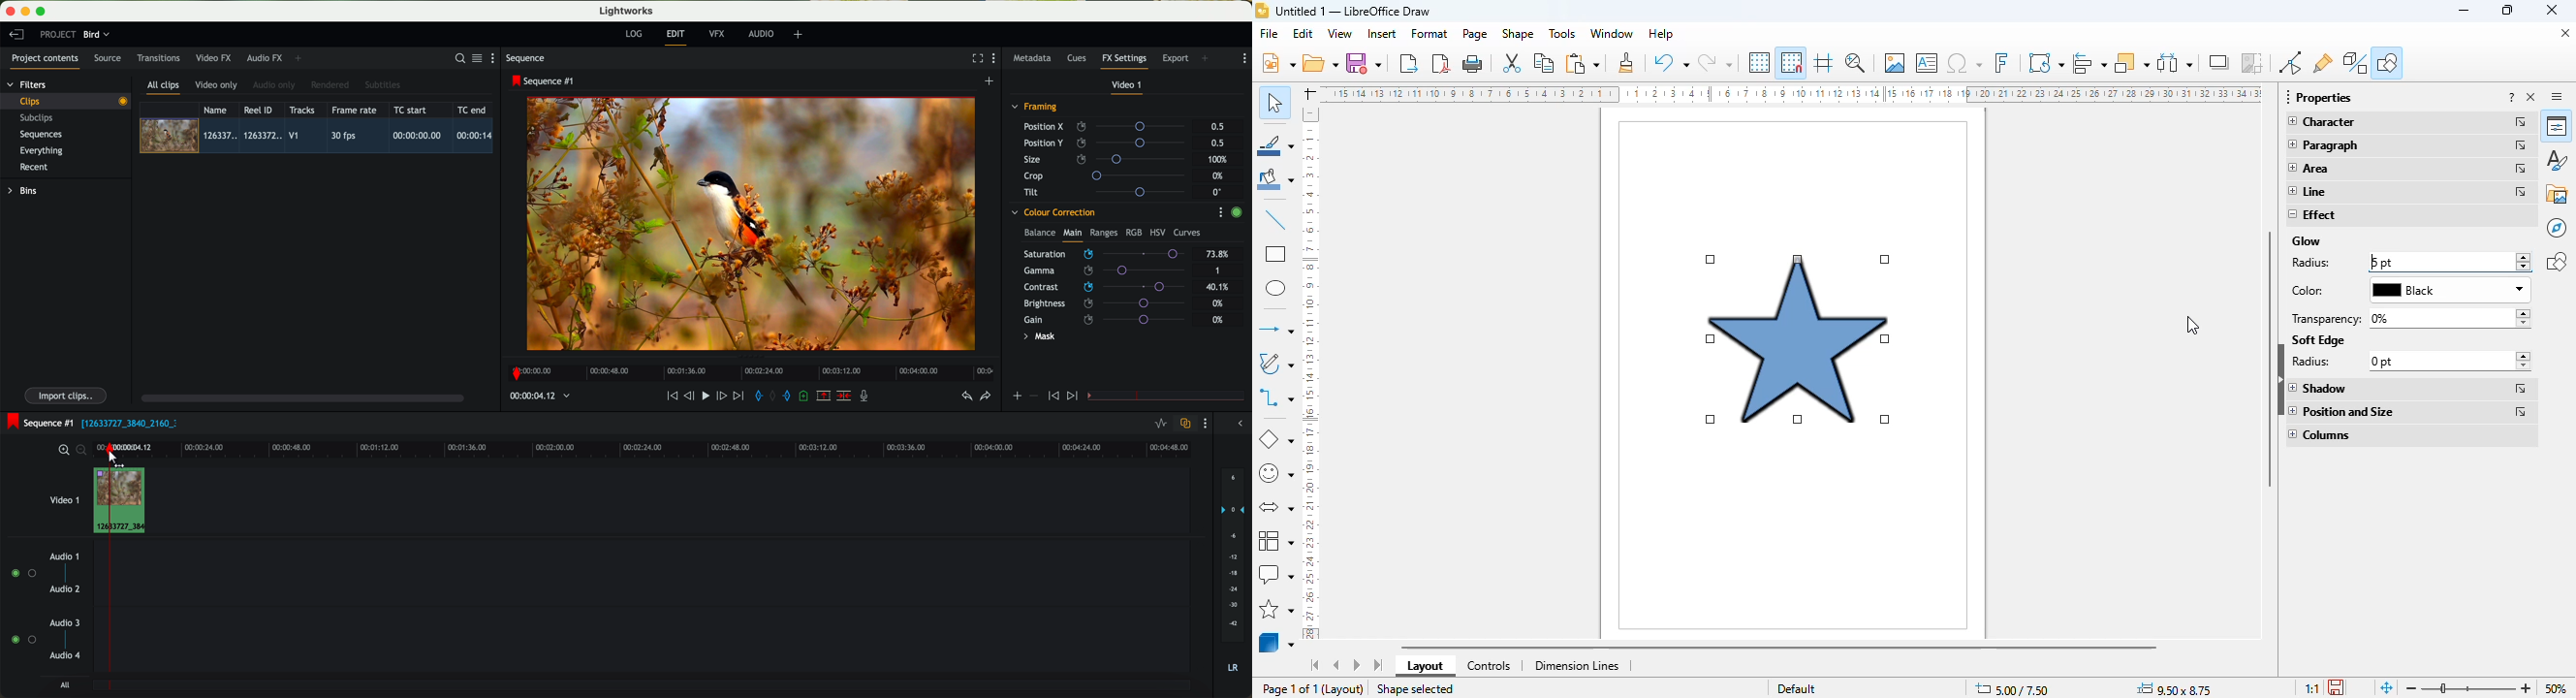  I want to click on video 1, so click(63, 498).